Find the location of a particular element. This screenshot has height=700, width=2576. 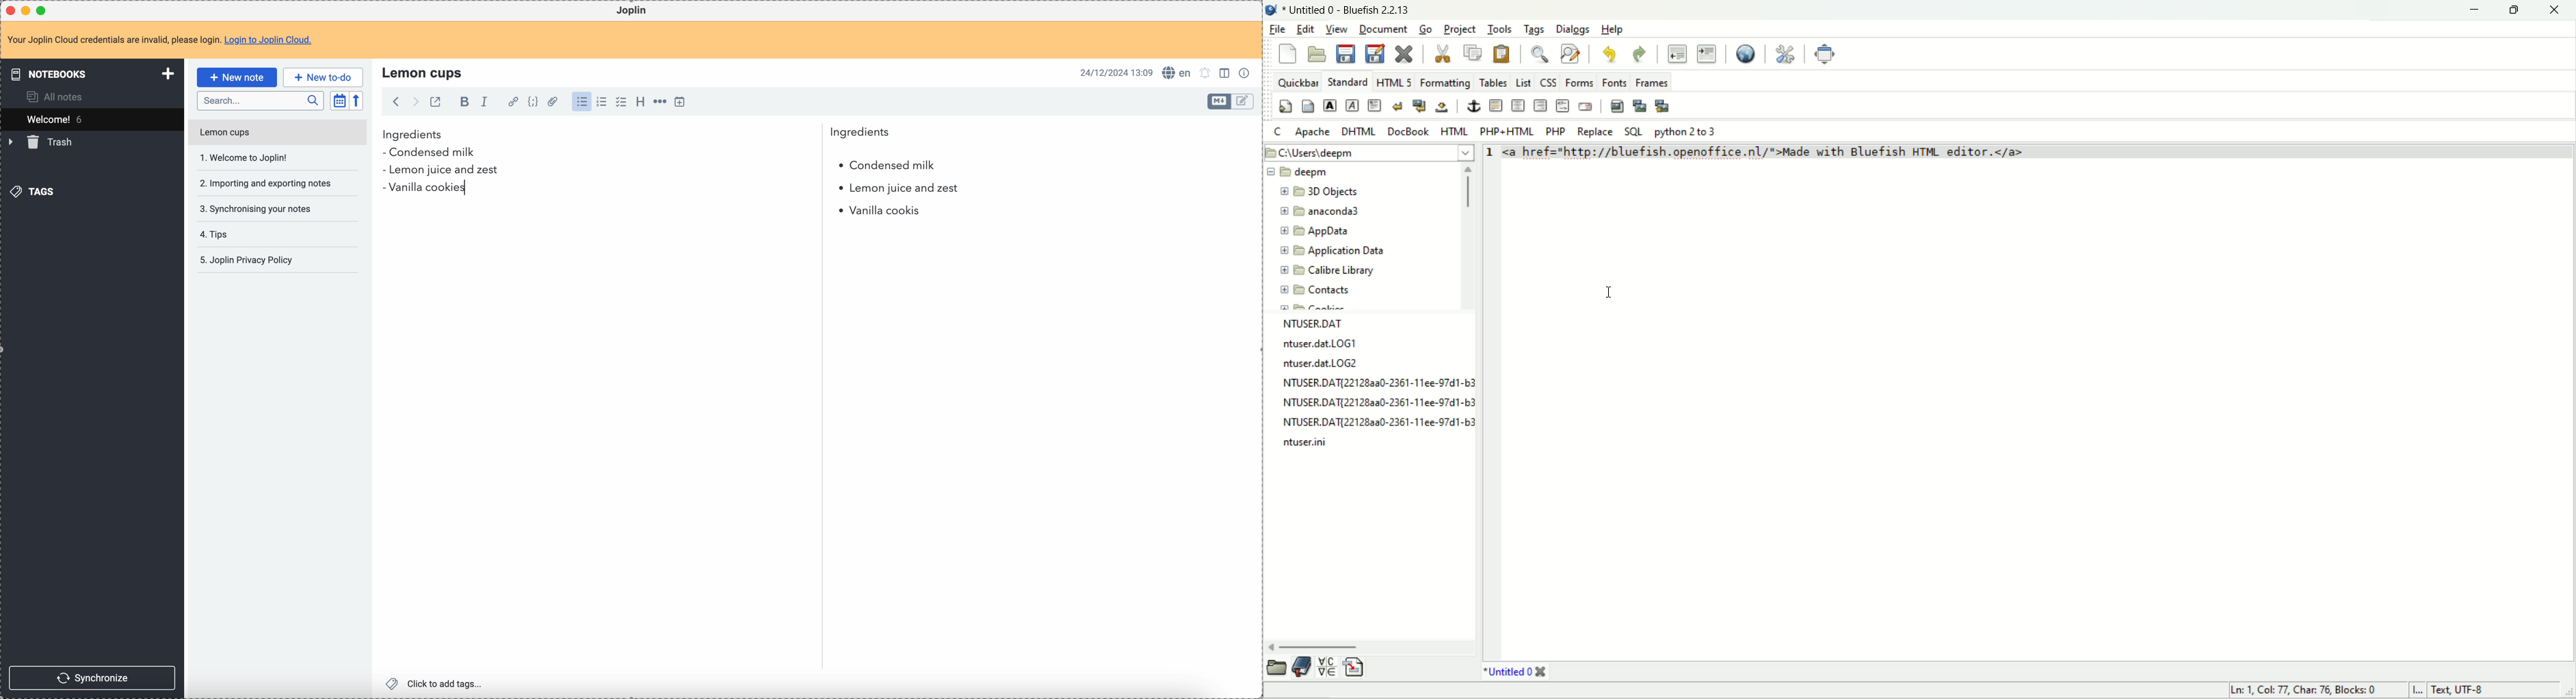

search bar is located at coordinates (260, 101).